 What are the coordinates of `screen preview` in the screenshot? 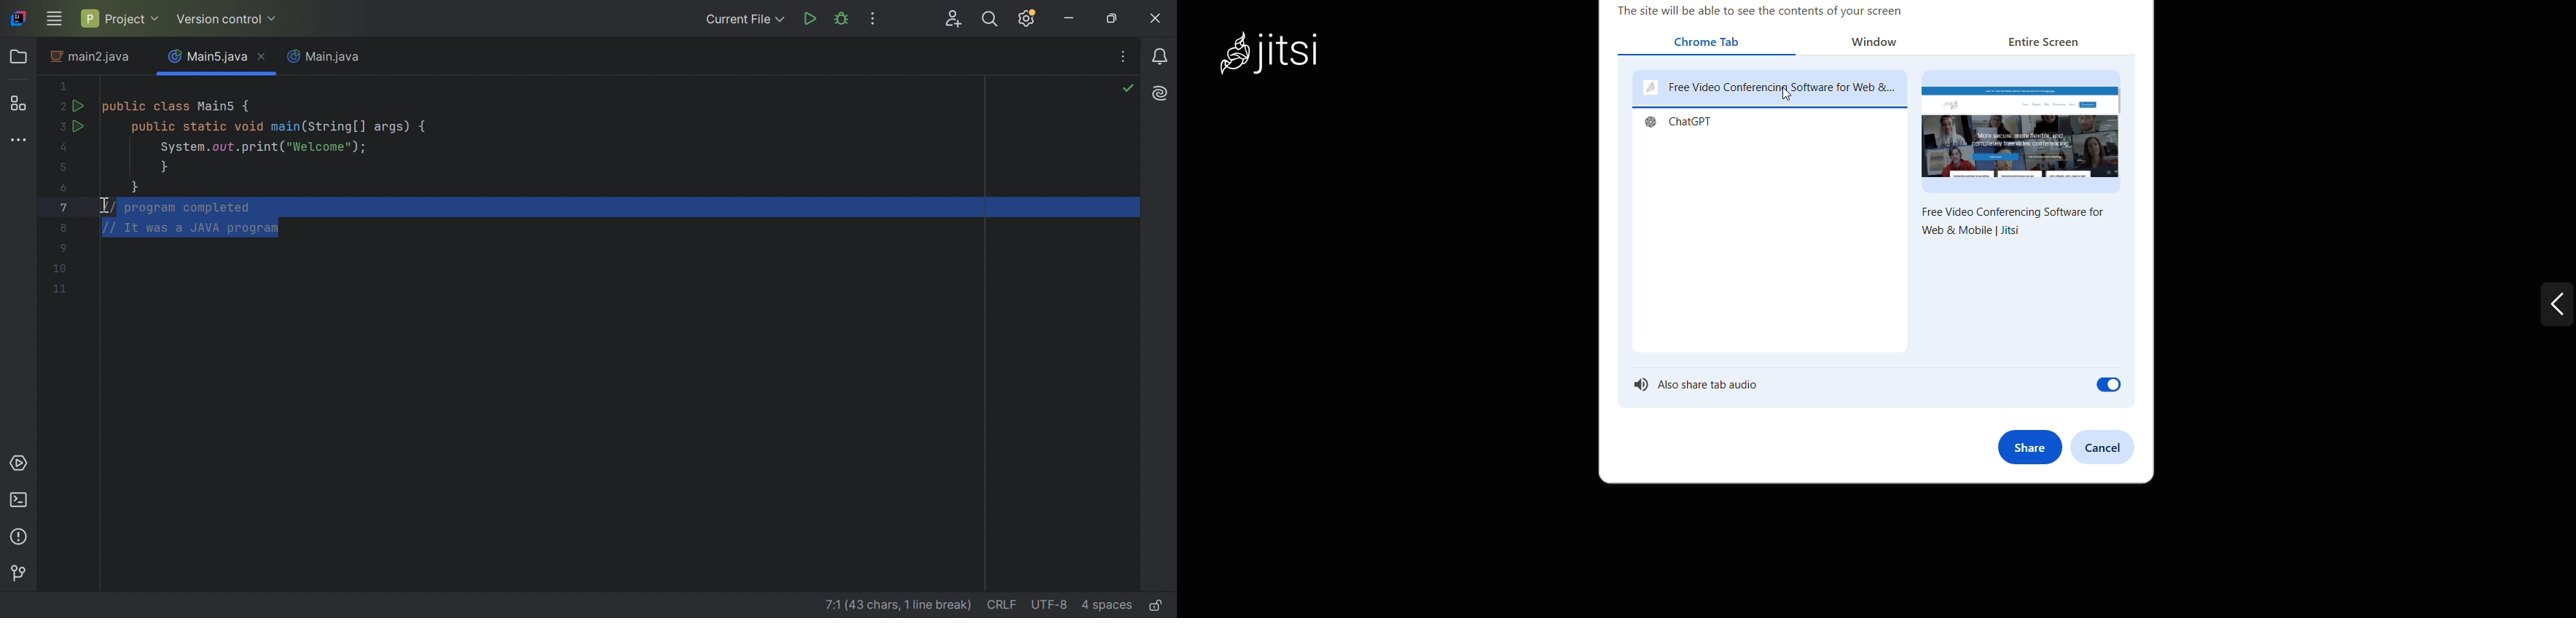 It's located at (2021, 130).